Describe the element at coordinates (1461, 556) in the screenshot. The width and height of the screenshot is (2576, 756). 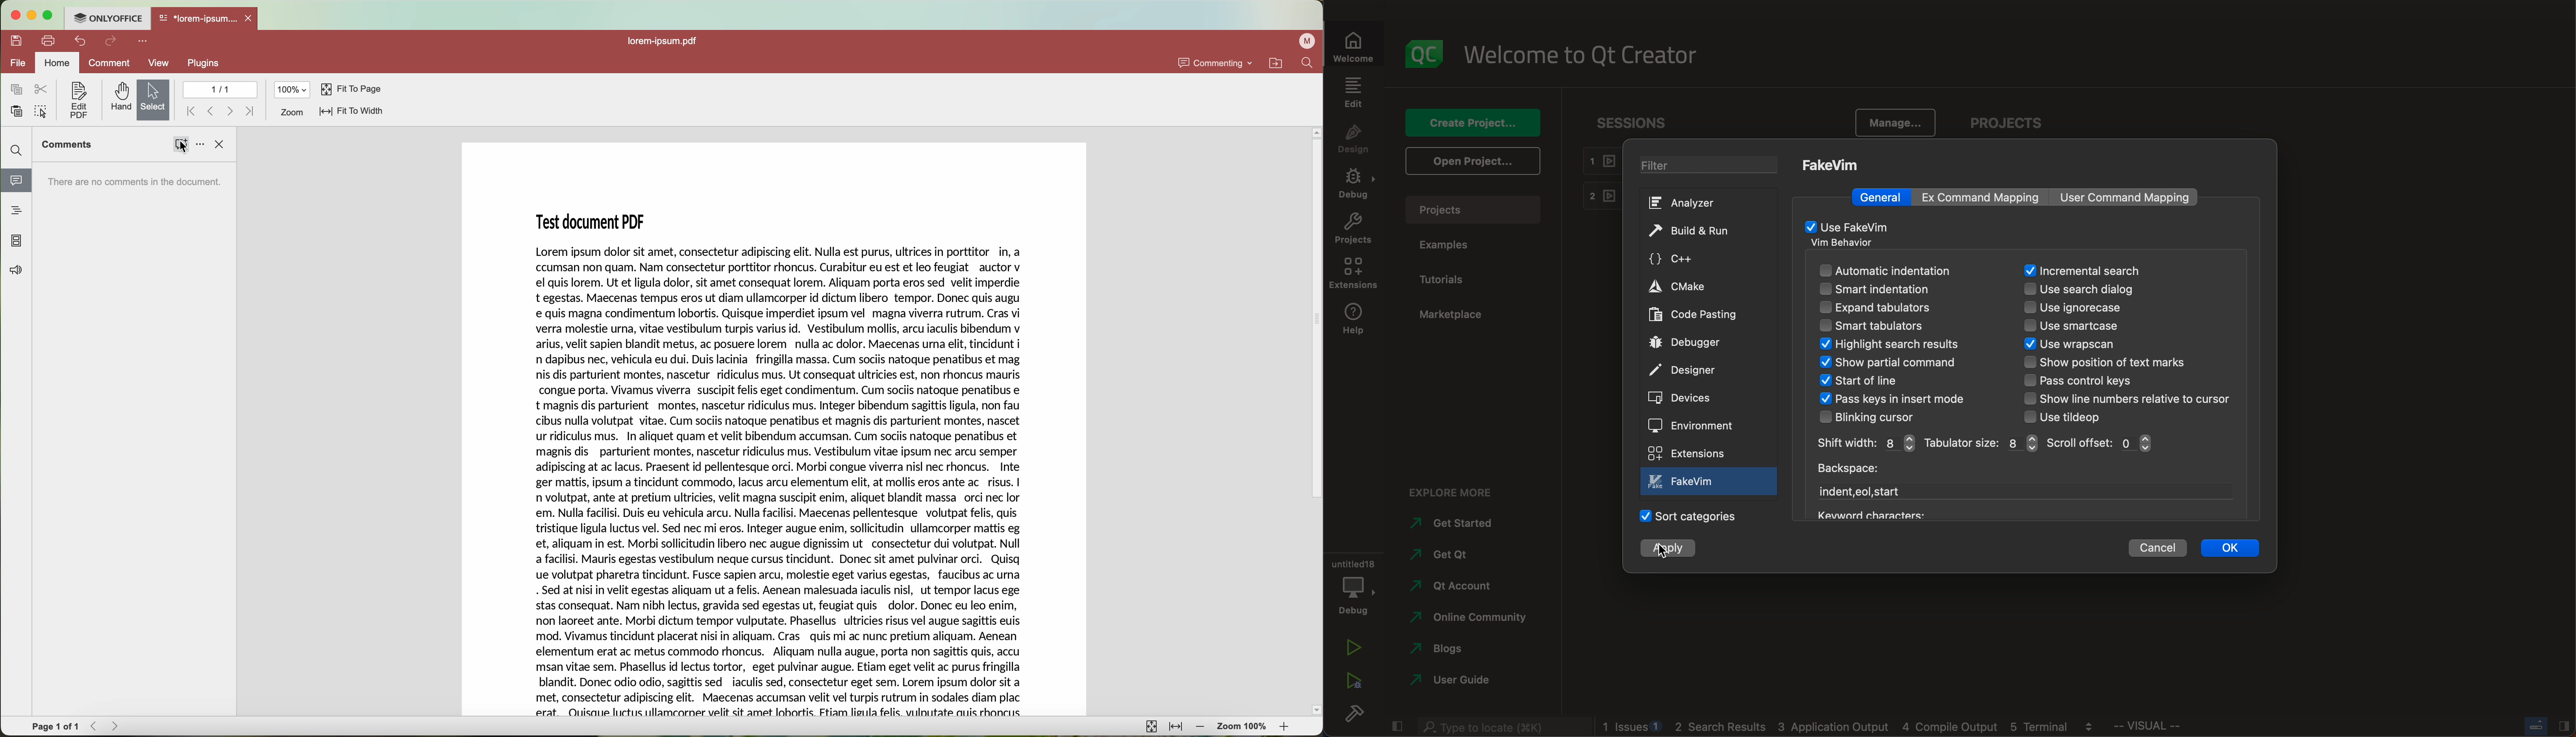
I see `qt` at that location.